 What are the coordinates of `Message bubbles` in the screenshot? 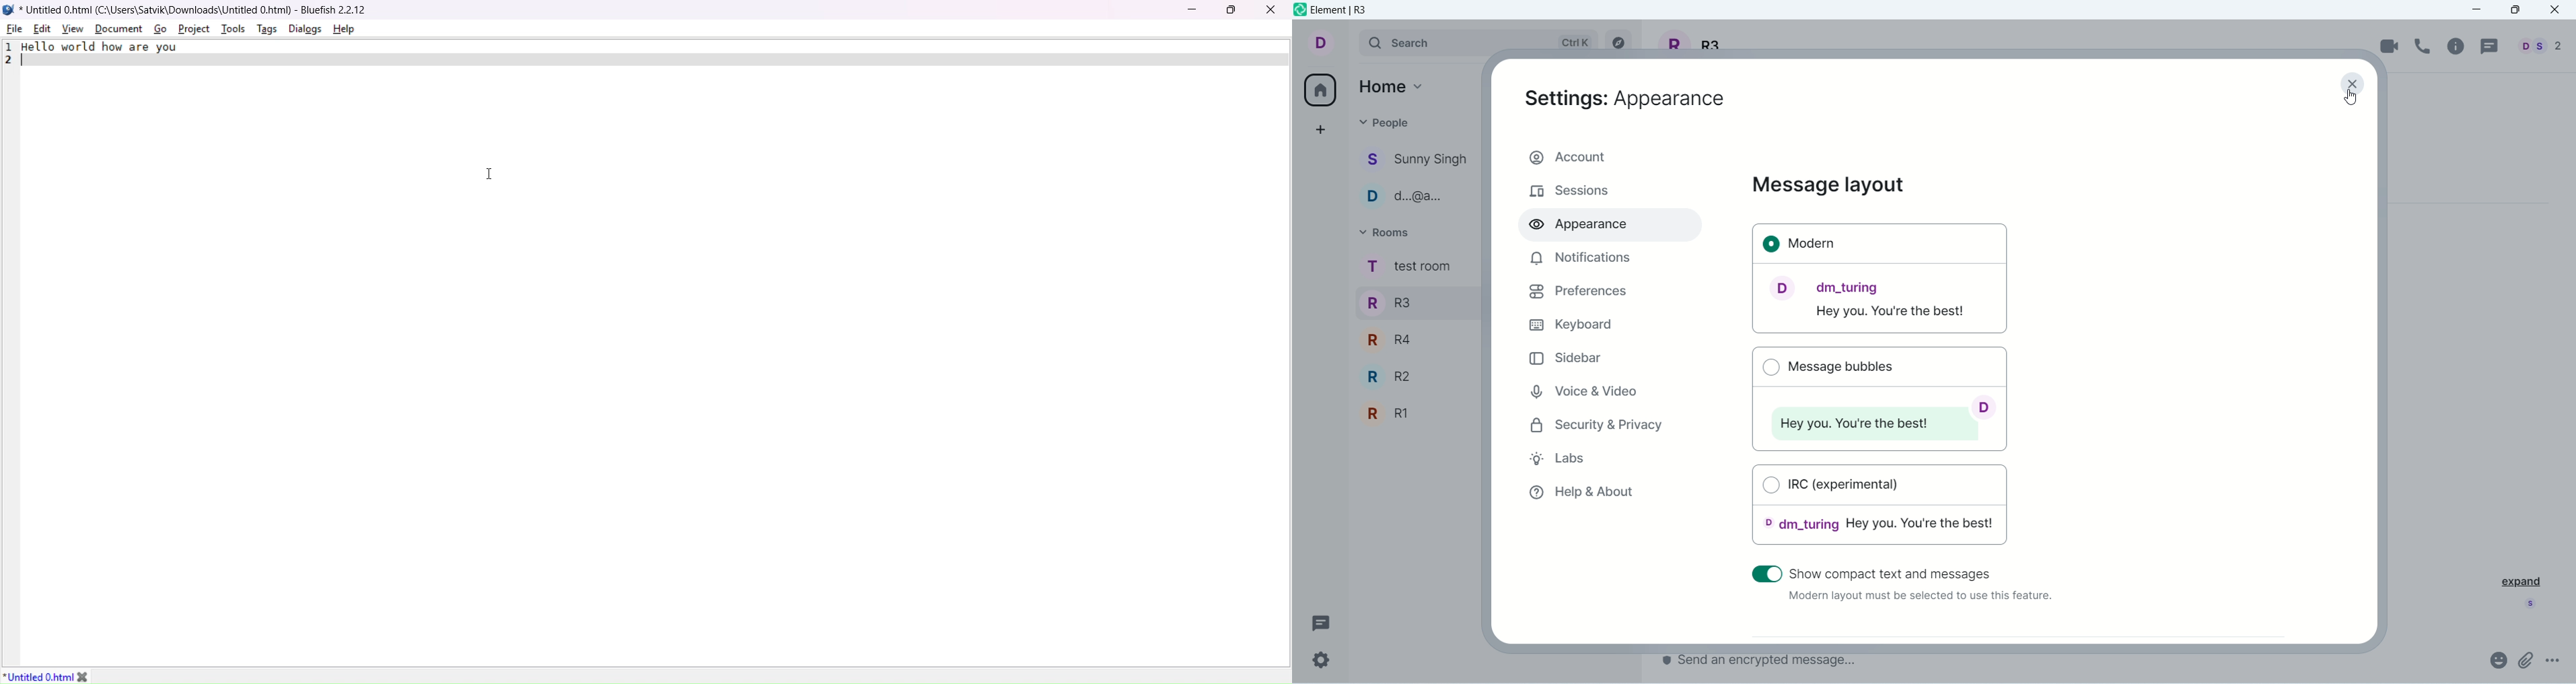 It's located at (1878, 396).